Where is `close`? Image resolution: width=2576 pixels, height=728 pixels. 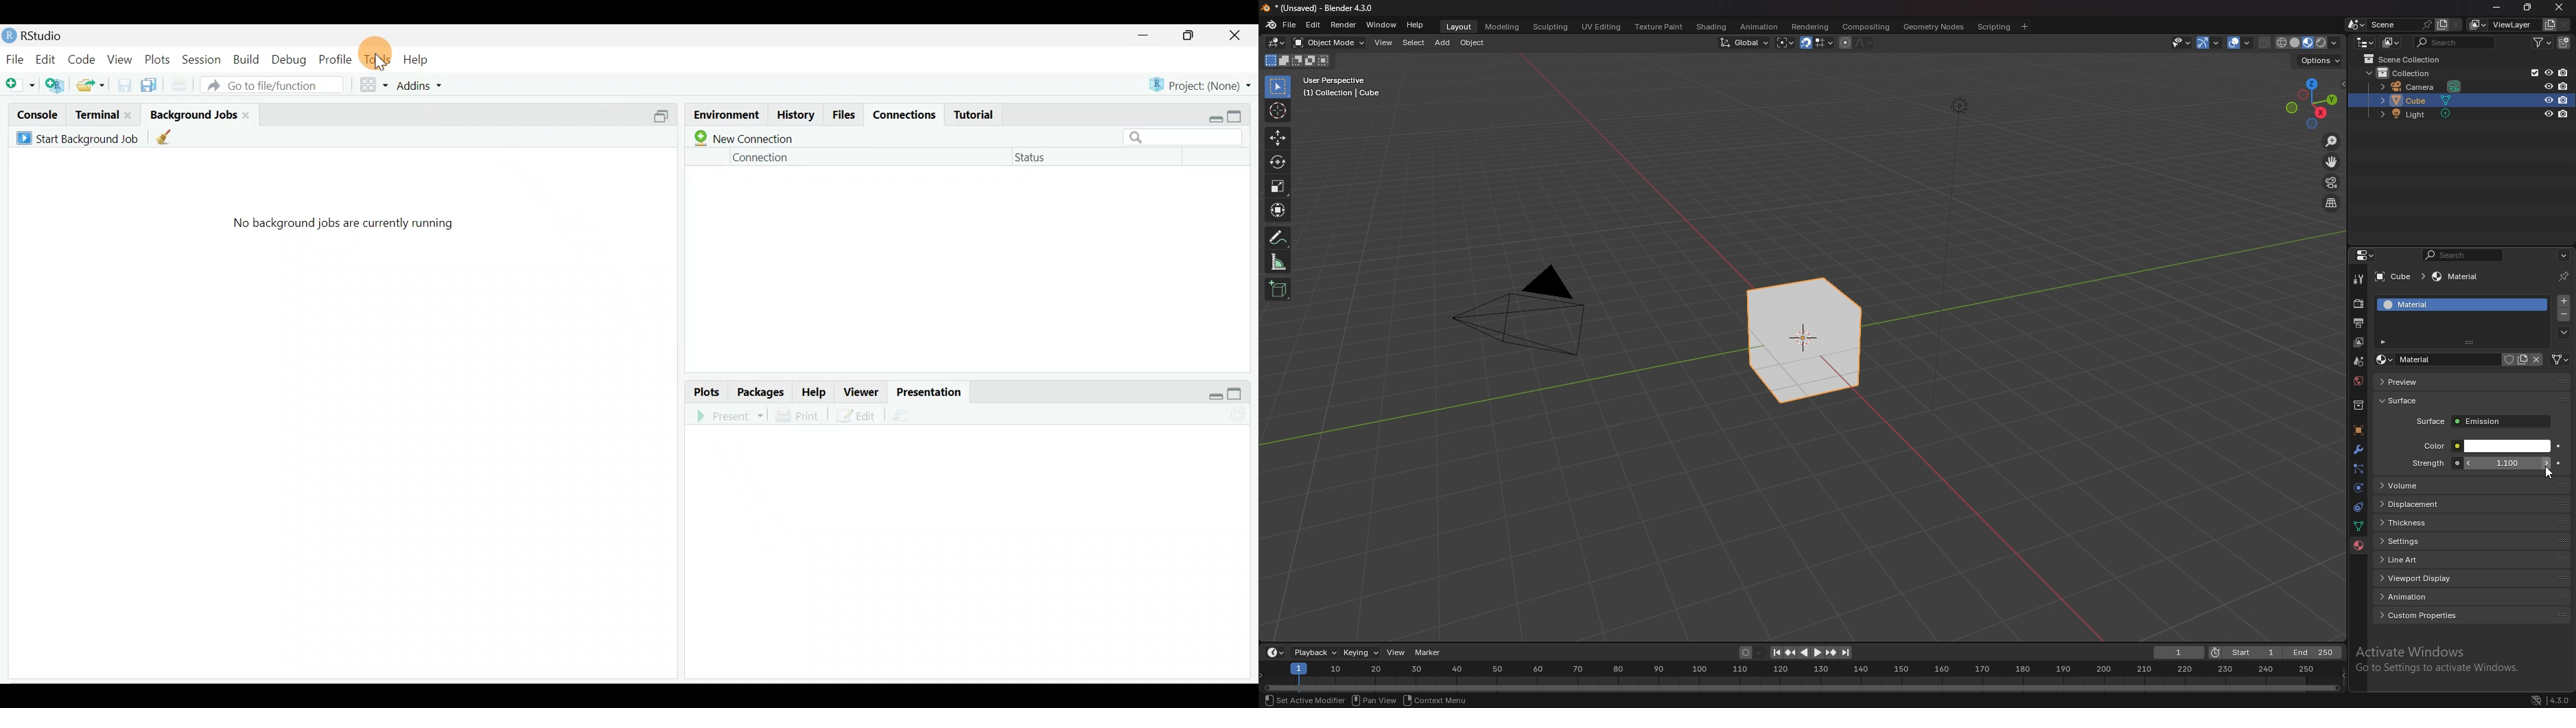
close is located at coordinates (1235, 35).